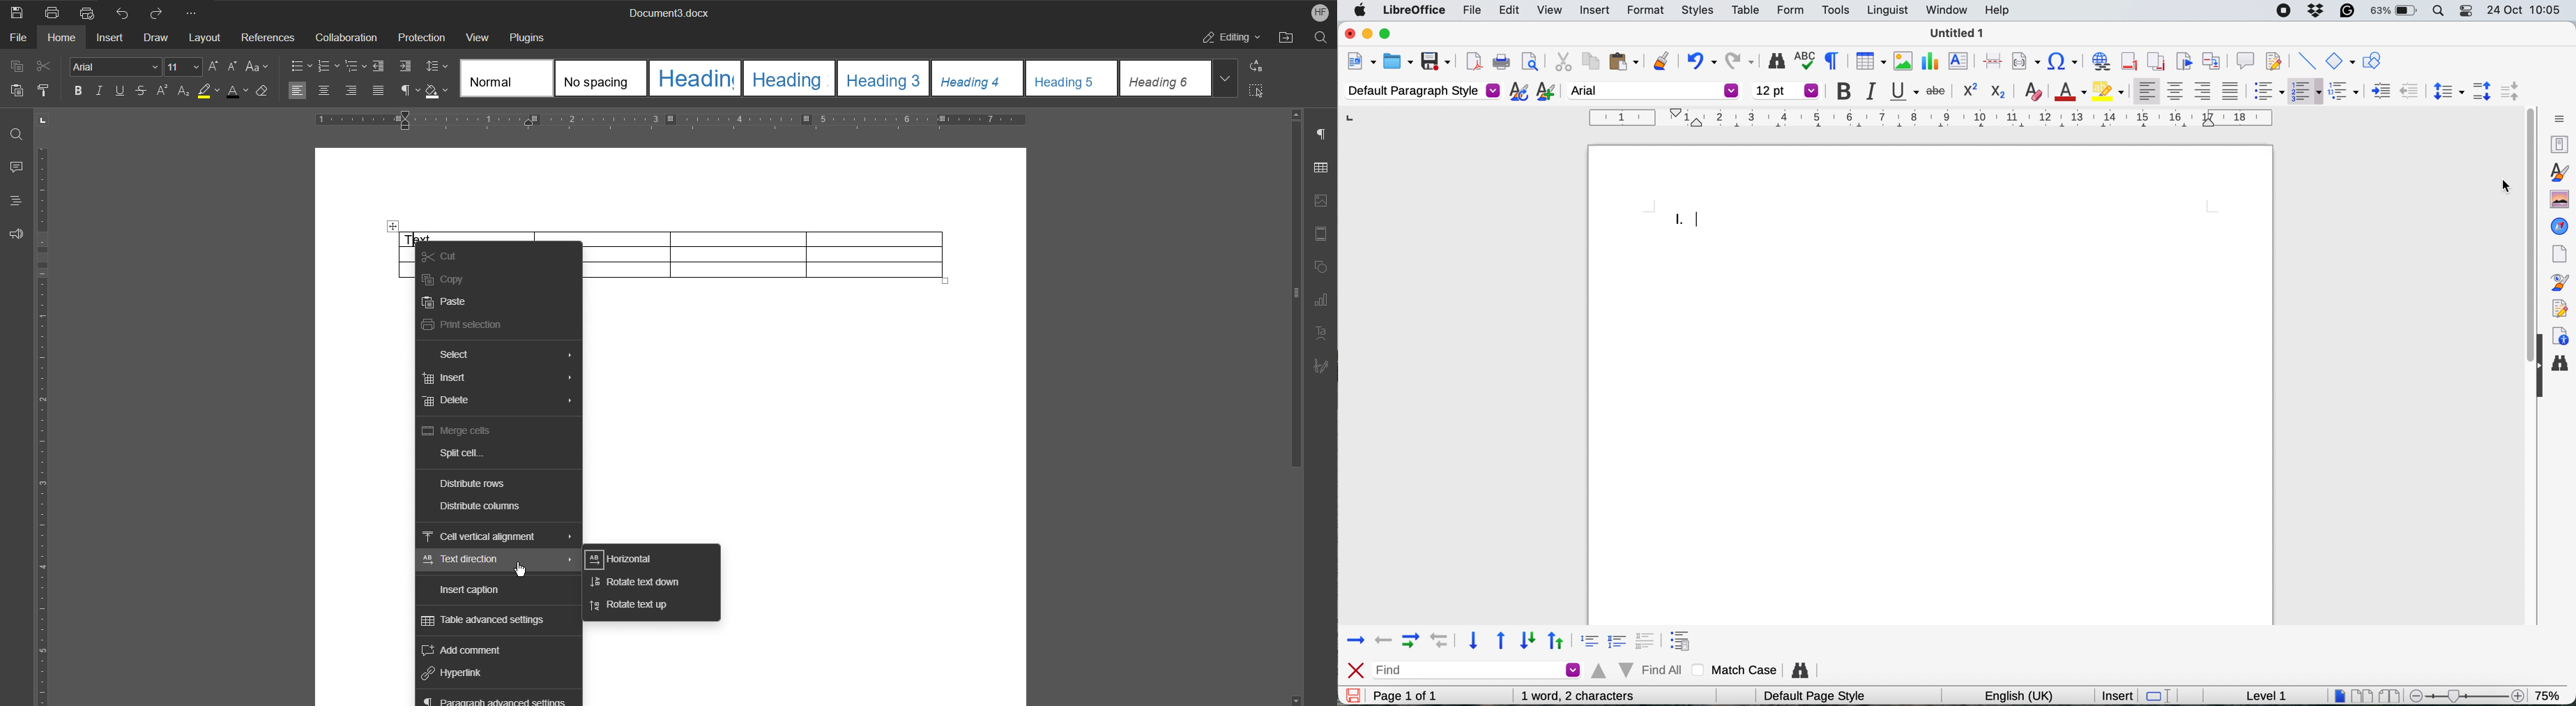 Image resolution: width=2576 pixels, height=728 pixels. What do you see at coordinates (1932, 120) in the screenshot?
I see `horizontal scale` at bounding box center [1932, 120].